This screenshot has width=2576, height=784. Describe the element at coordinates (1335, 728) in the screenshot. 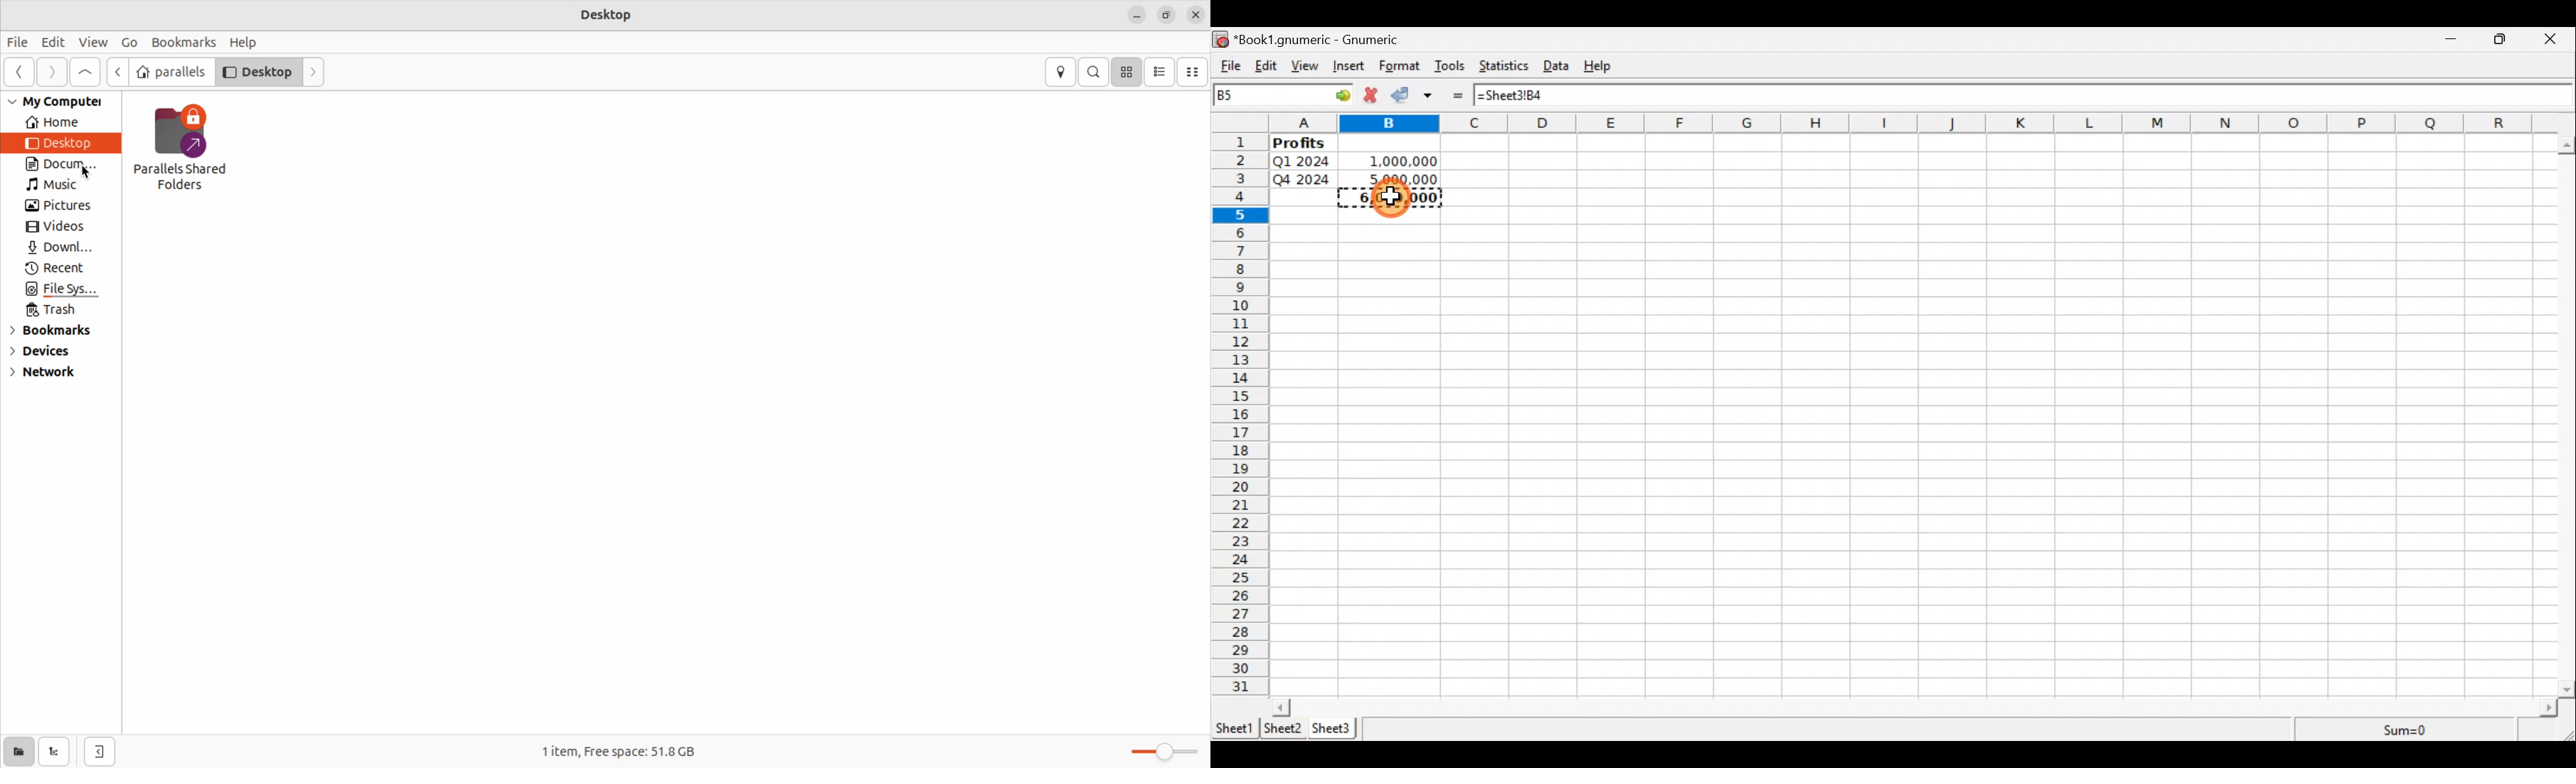

I see `Sheet 3` at that location.